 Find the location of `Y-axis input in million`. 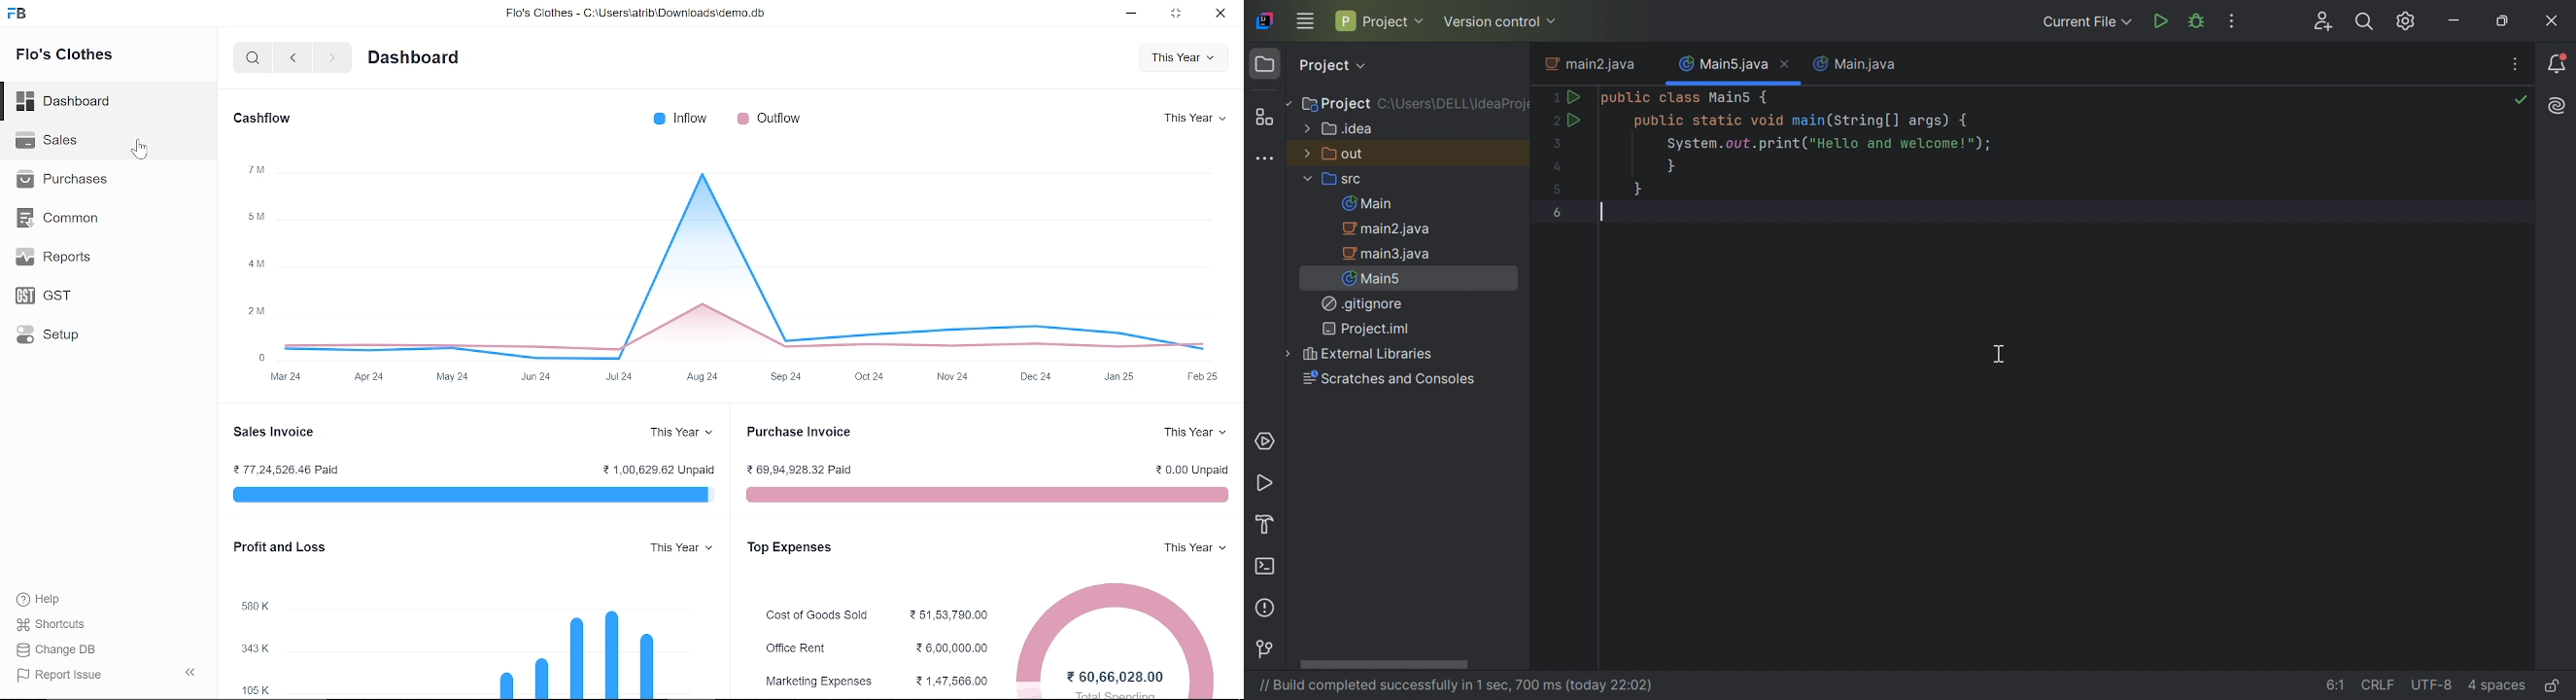

Y-axis input in million is located at coordinates (256, 260).